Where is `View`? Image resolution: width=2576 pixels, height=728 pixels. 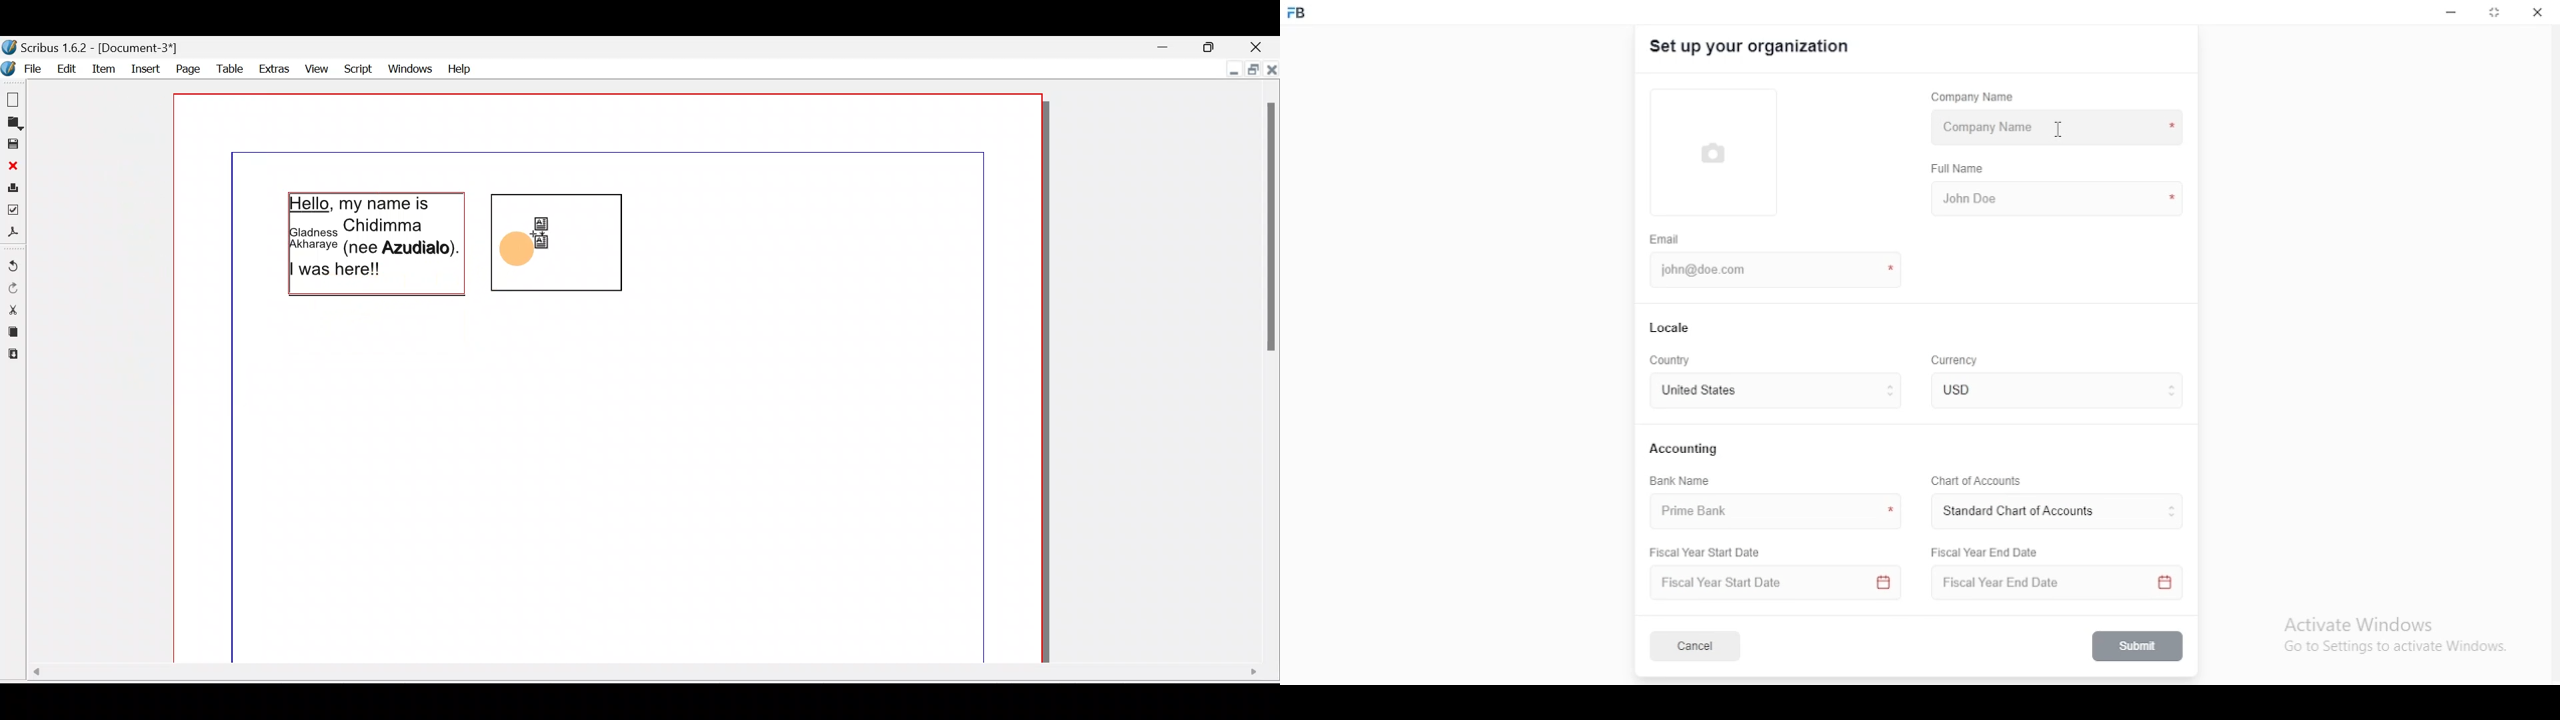 View is located at coordinates (318, 67).